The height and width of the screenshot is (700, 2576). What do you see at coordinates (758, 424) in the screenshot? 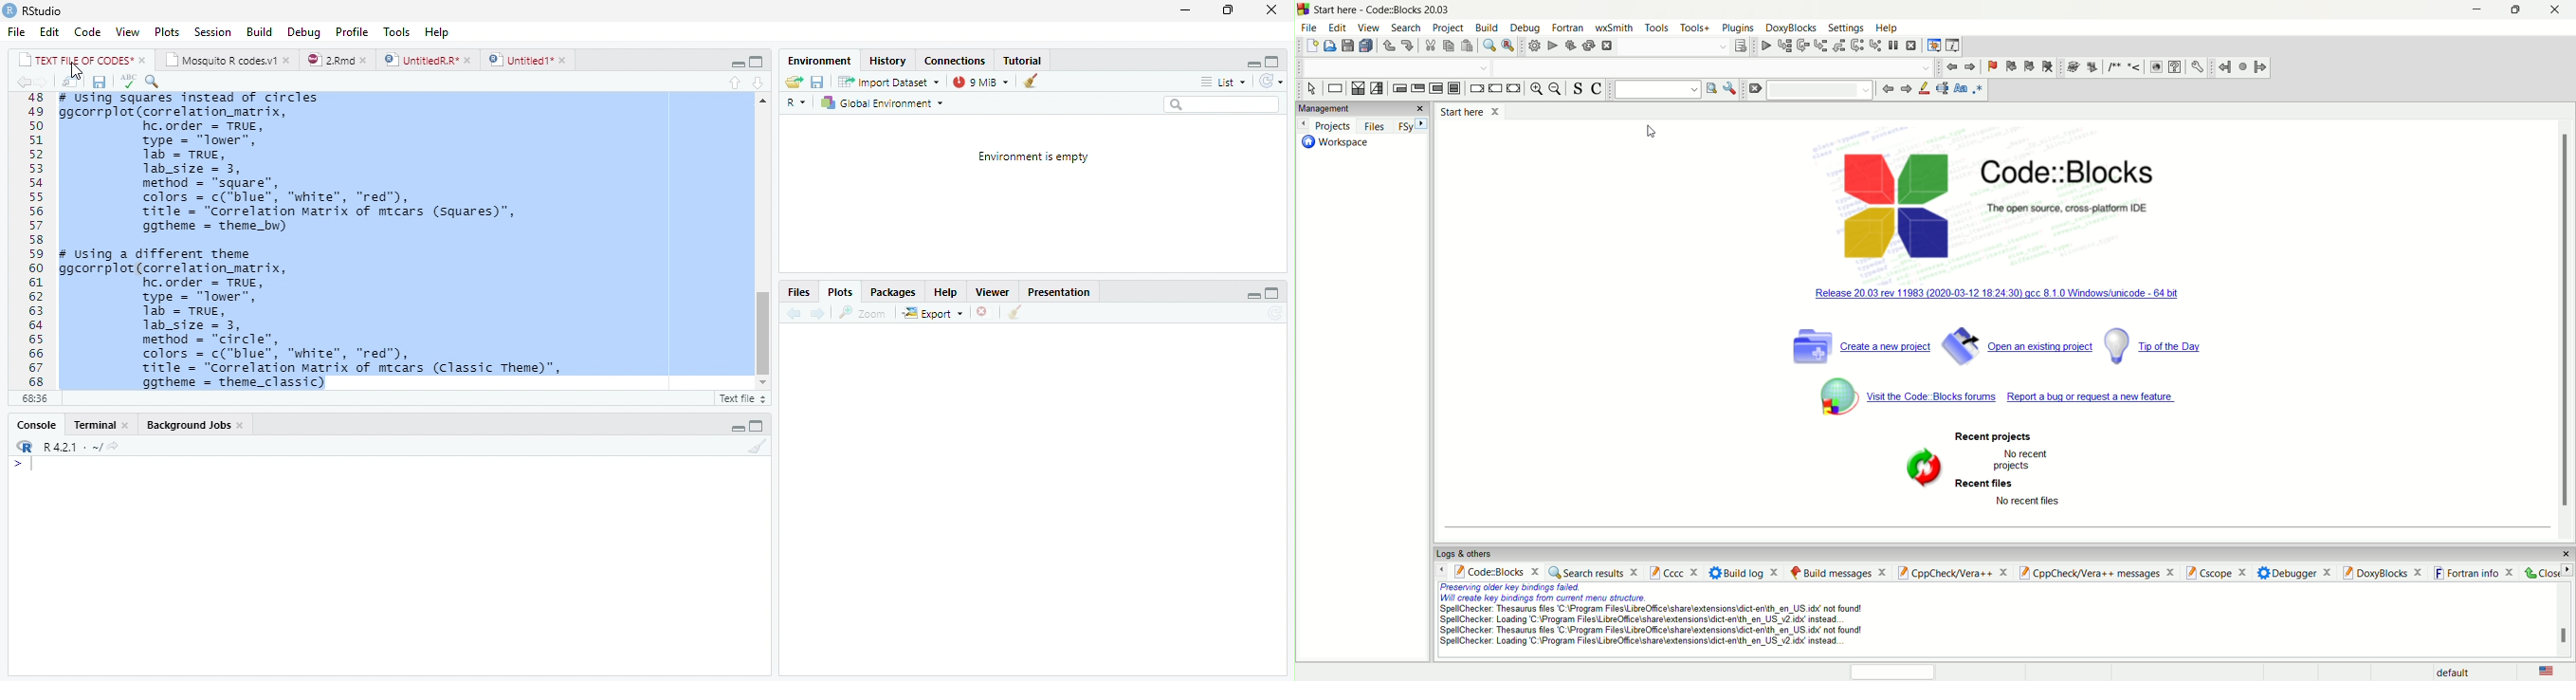
I see `hide console` at bounding box center [758, 424].